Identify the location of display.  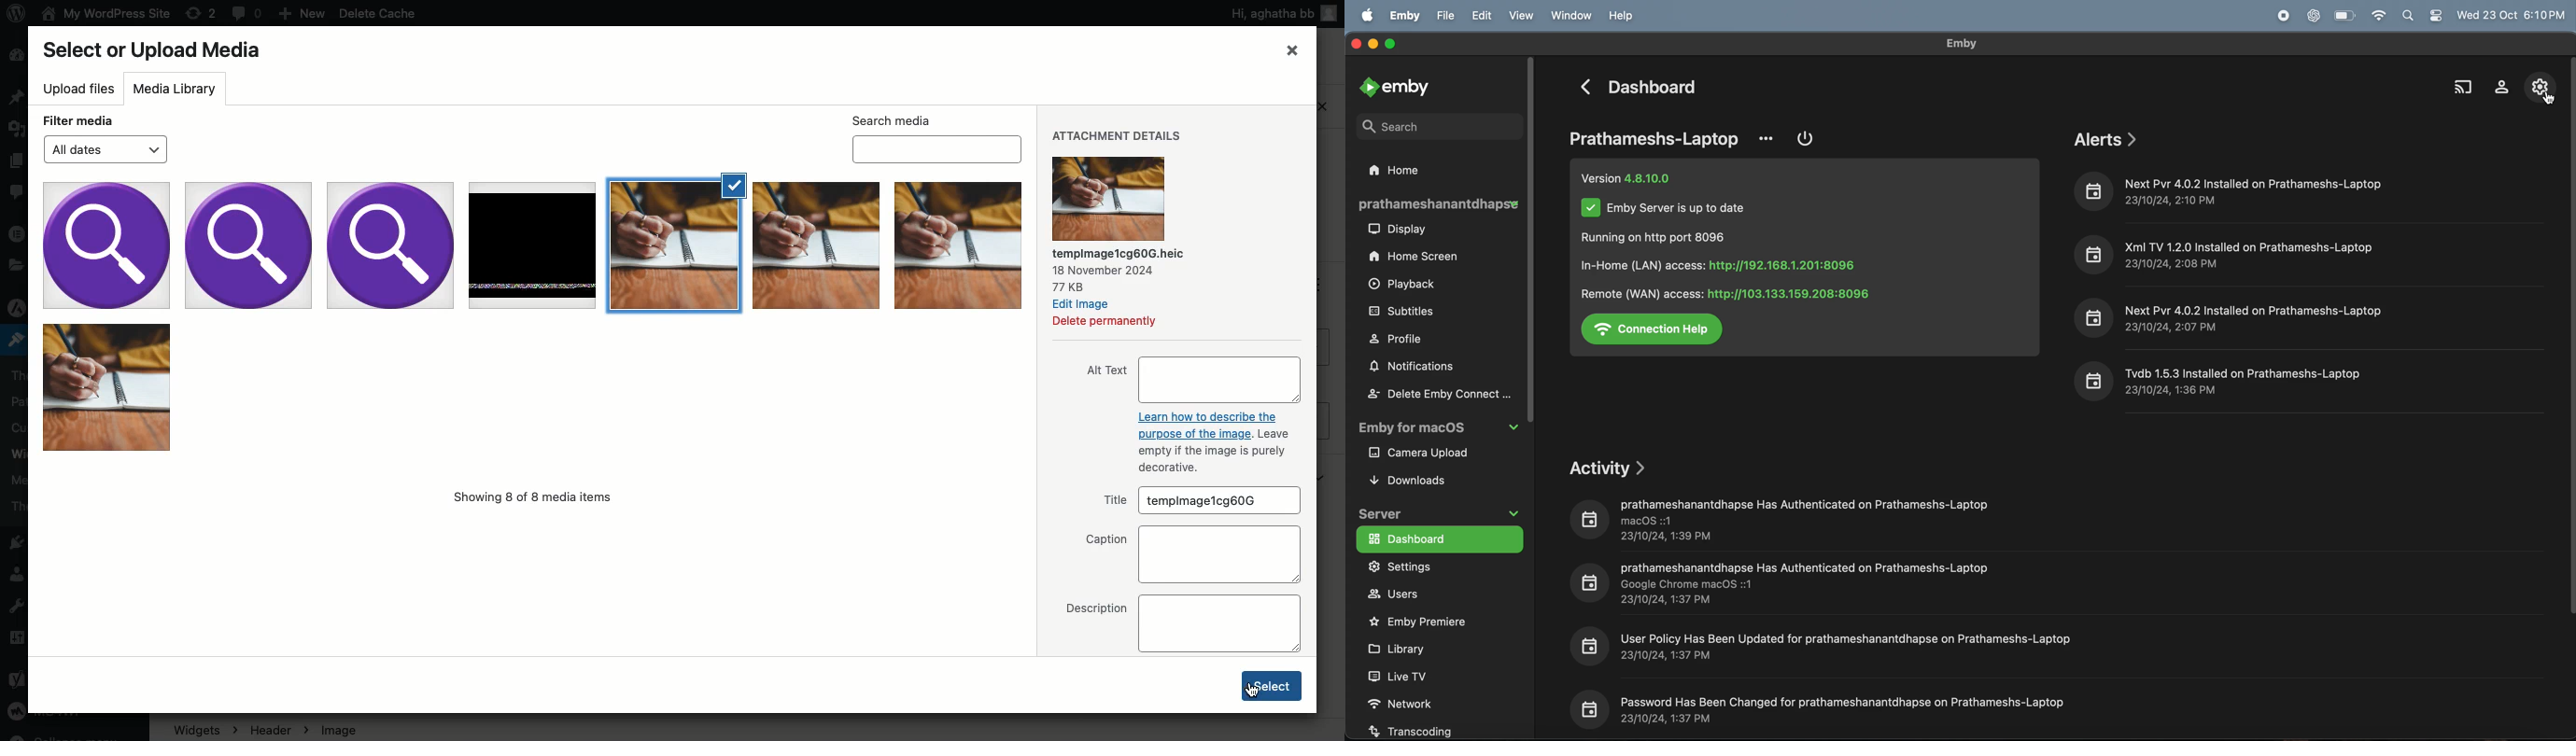
(1402, 231).